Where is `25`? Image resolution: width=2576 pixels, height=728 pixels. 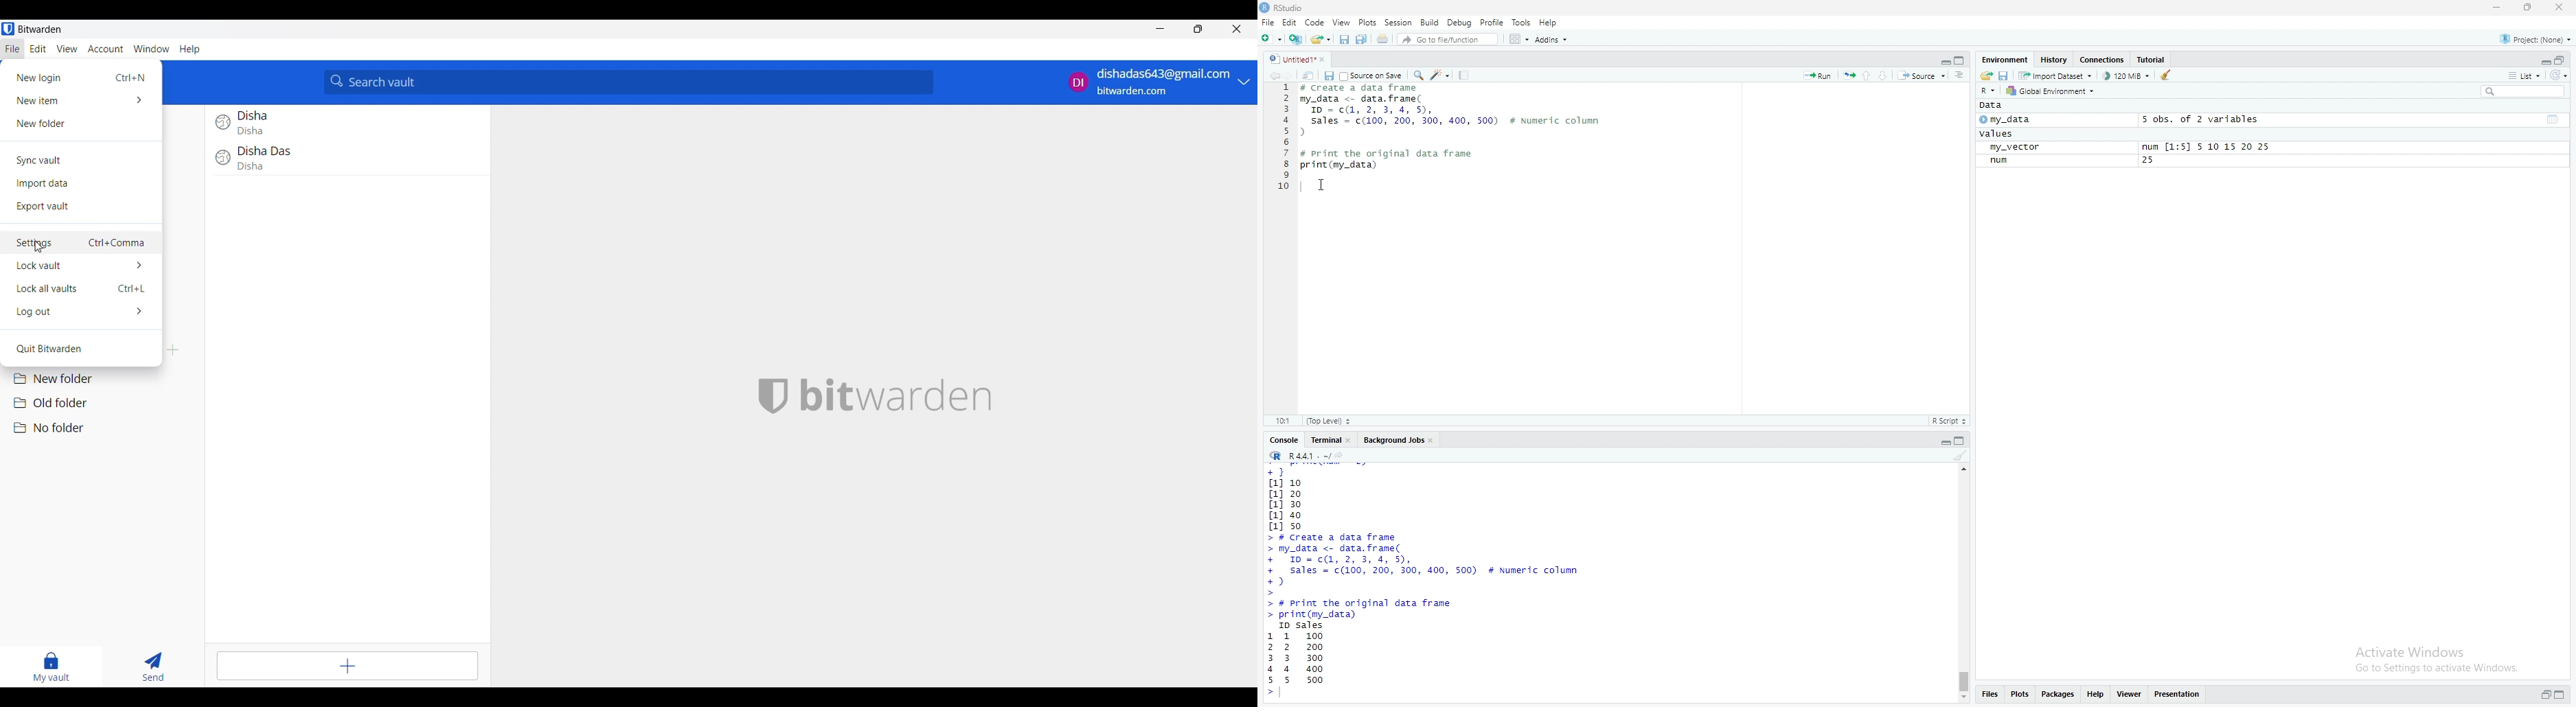
25 is located at coordinates (2151, 161).